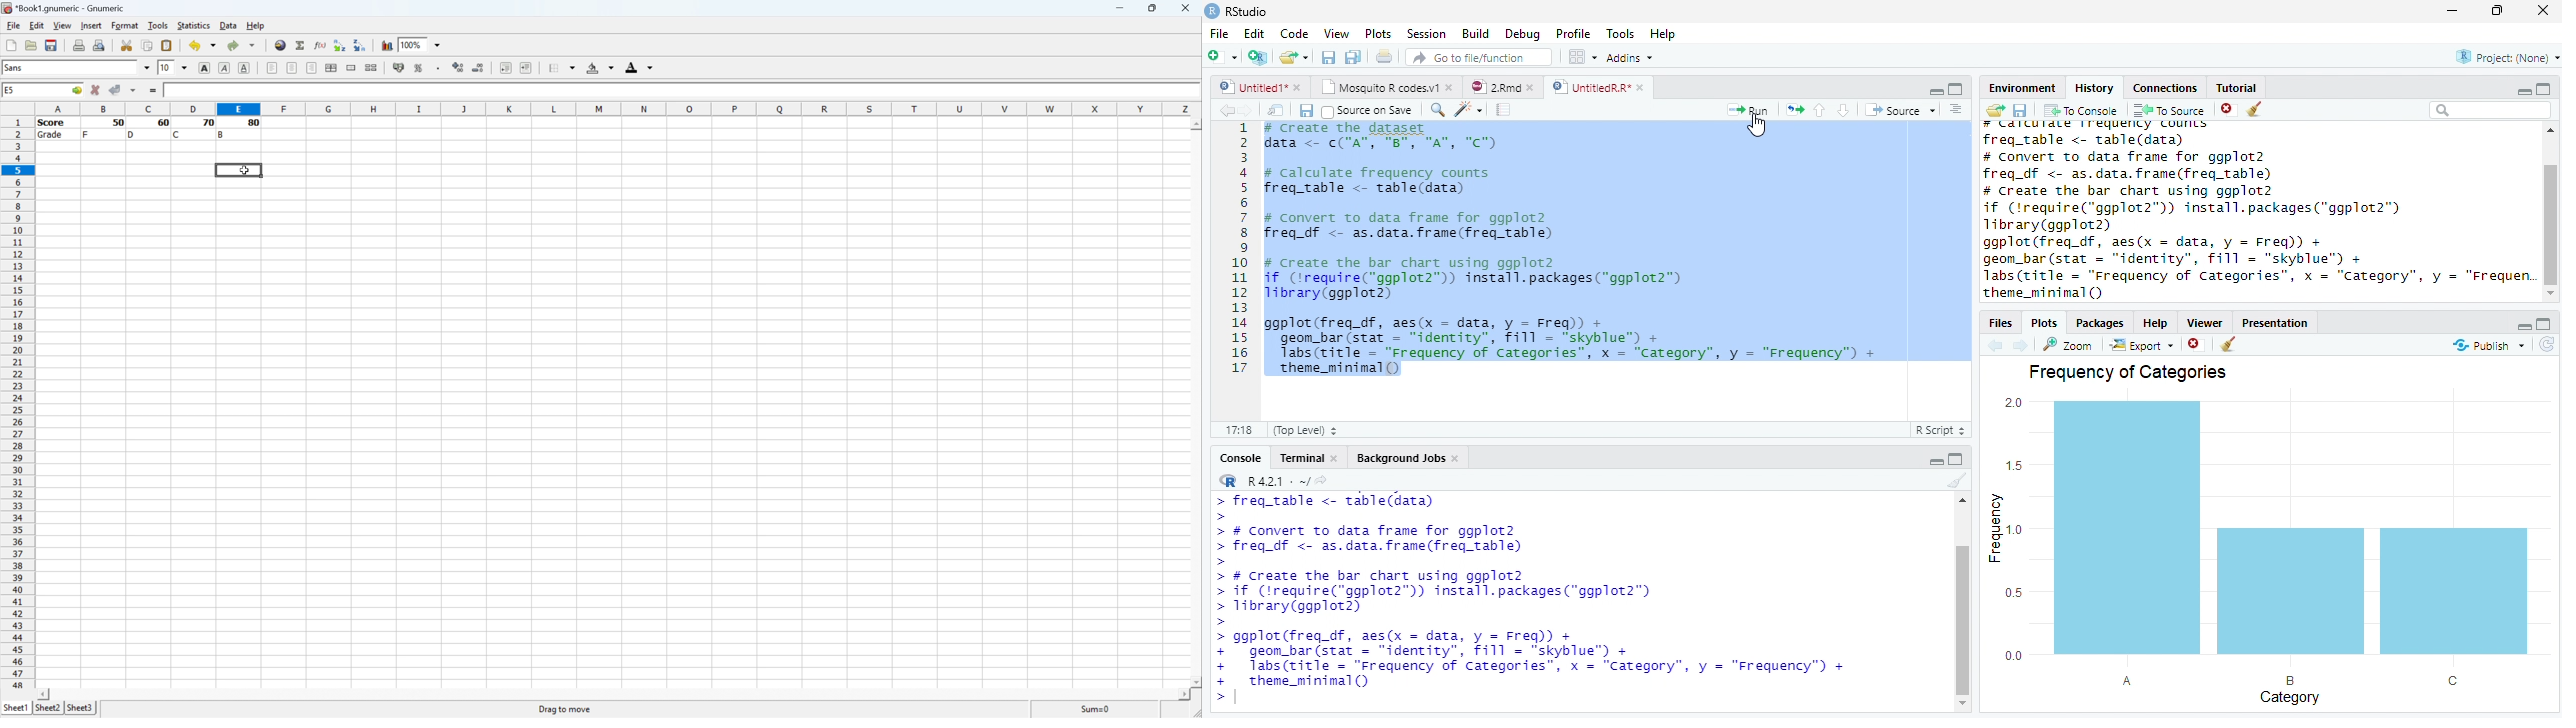  What do you see at coordinates (1955, 90) in the screenshot?
I see `Maximize` at bounding box center [1955, 90].